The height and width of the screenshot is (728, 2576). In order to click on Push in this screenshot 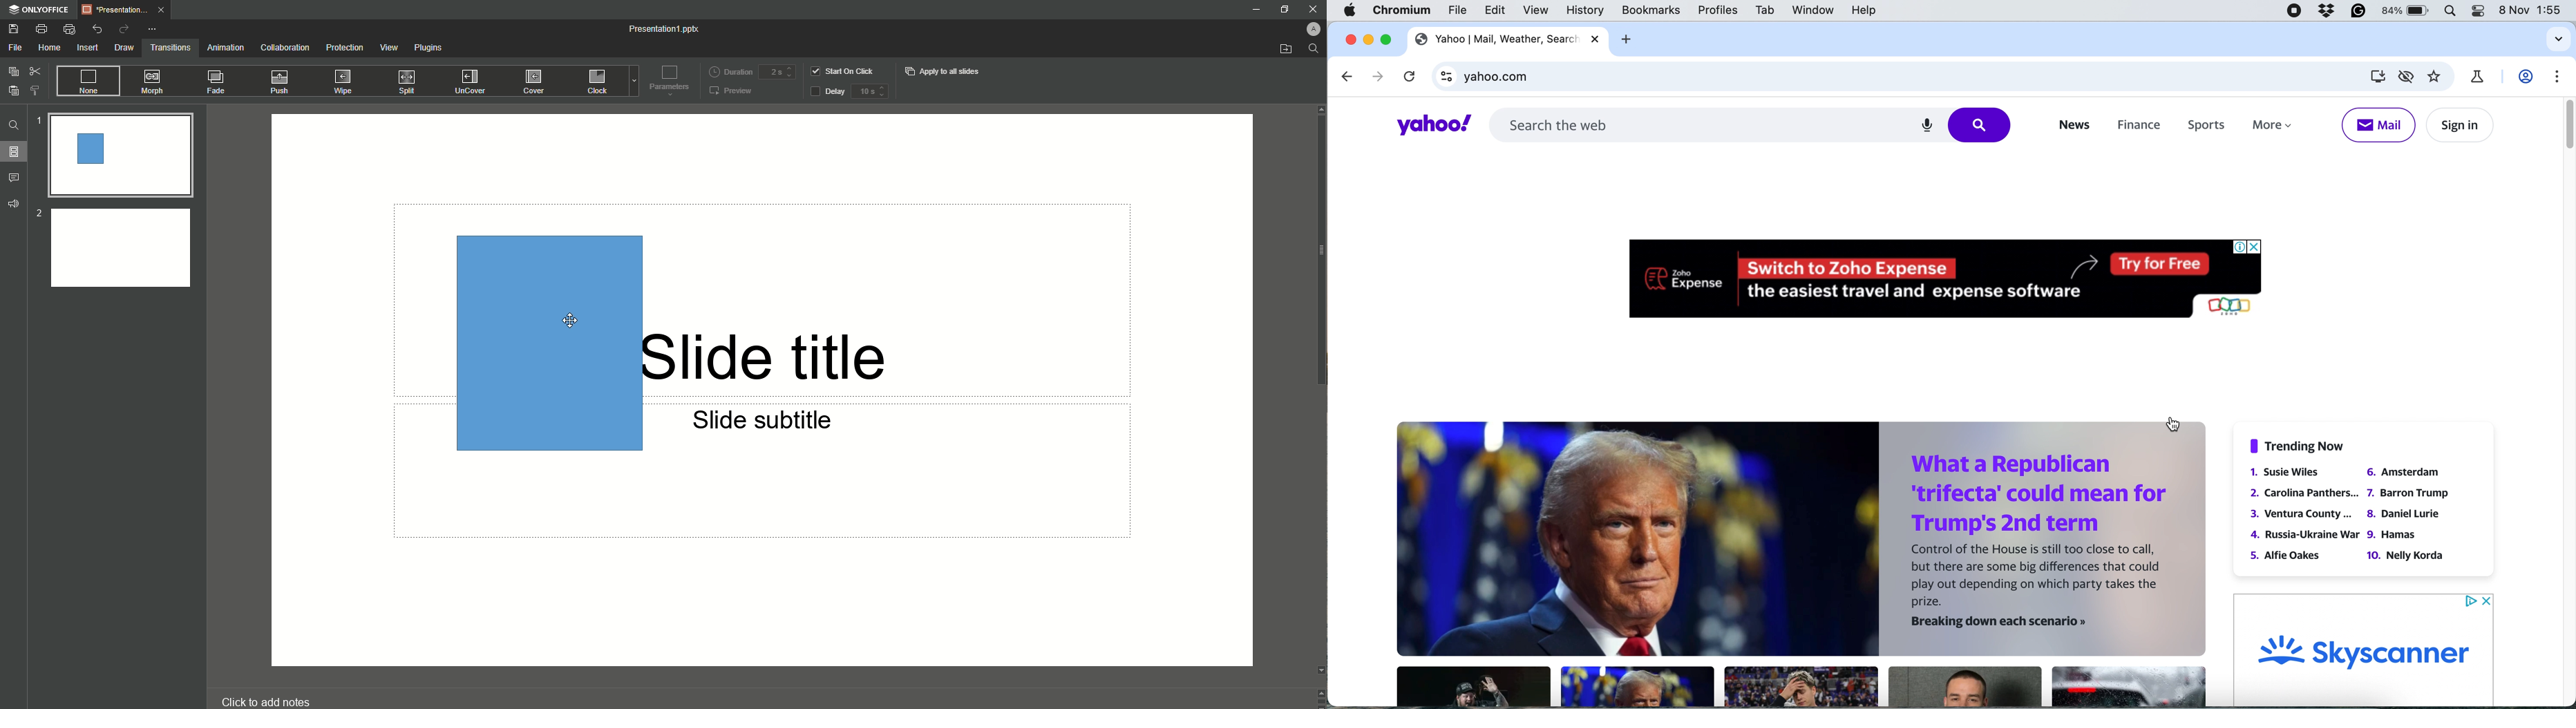, I will do `click(279, 81)`.